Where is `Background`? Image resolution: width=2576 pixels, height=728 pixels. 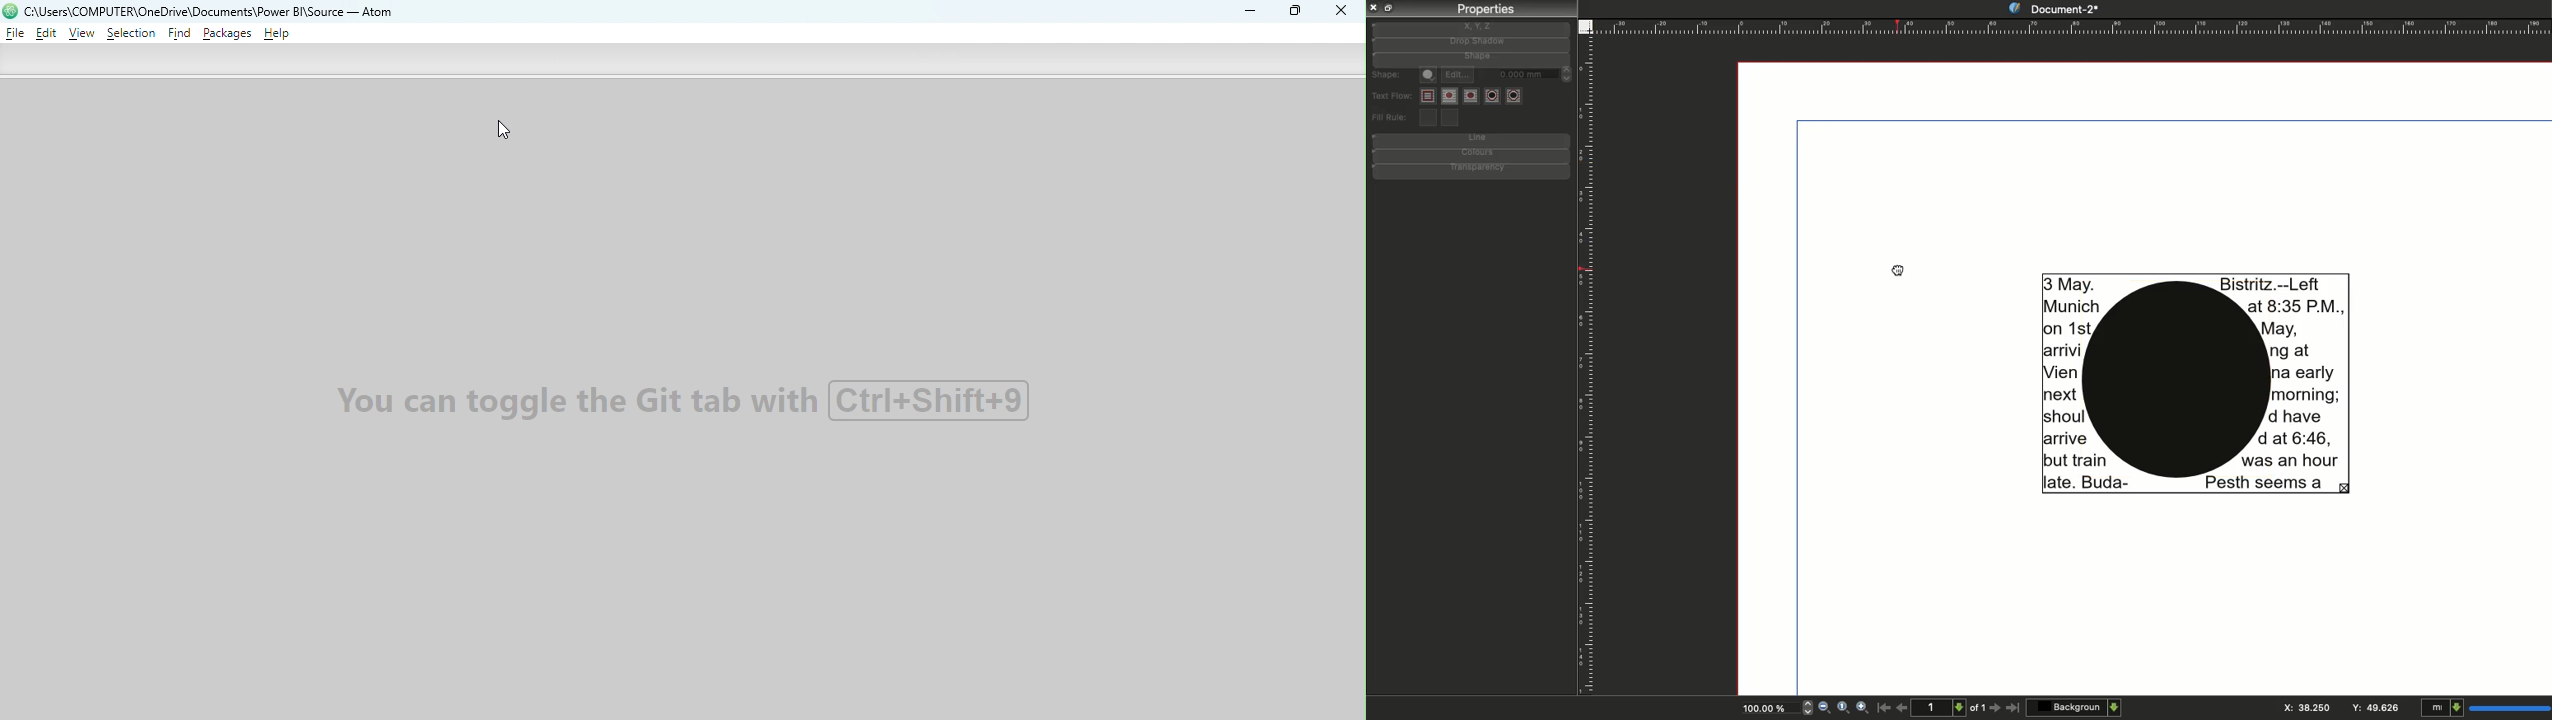 Background is located at coordinates (2074, 707).